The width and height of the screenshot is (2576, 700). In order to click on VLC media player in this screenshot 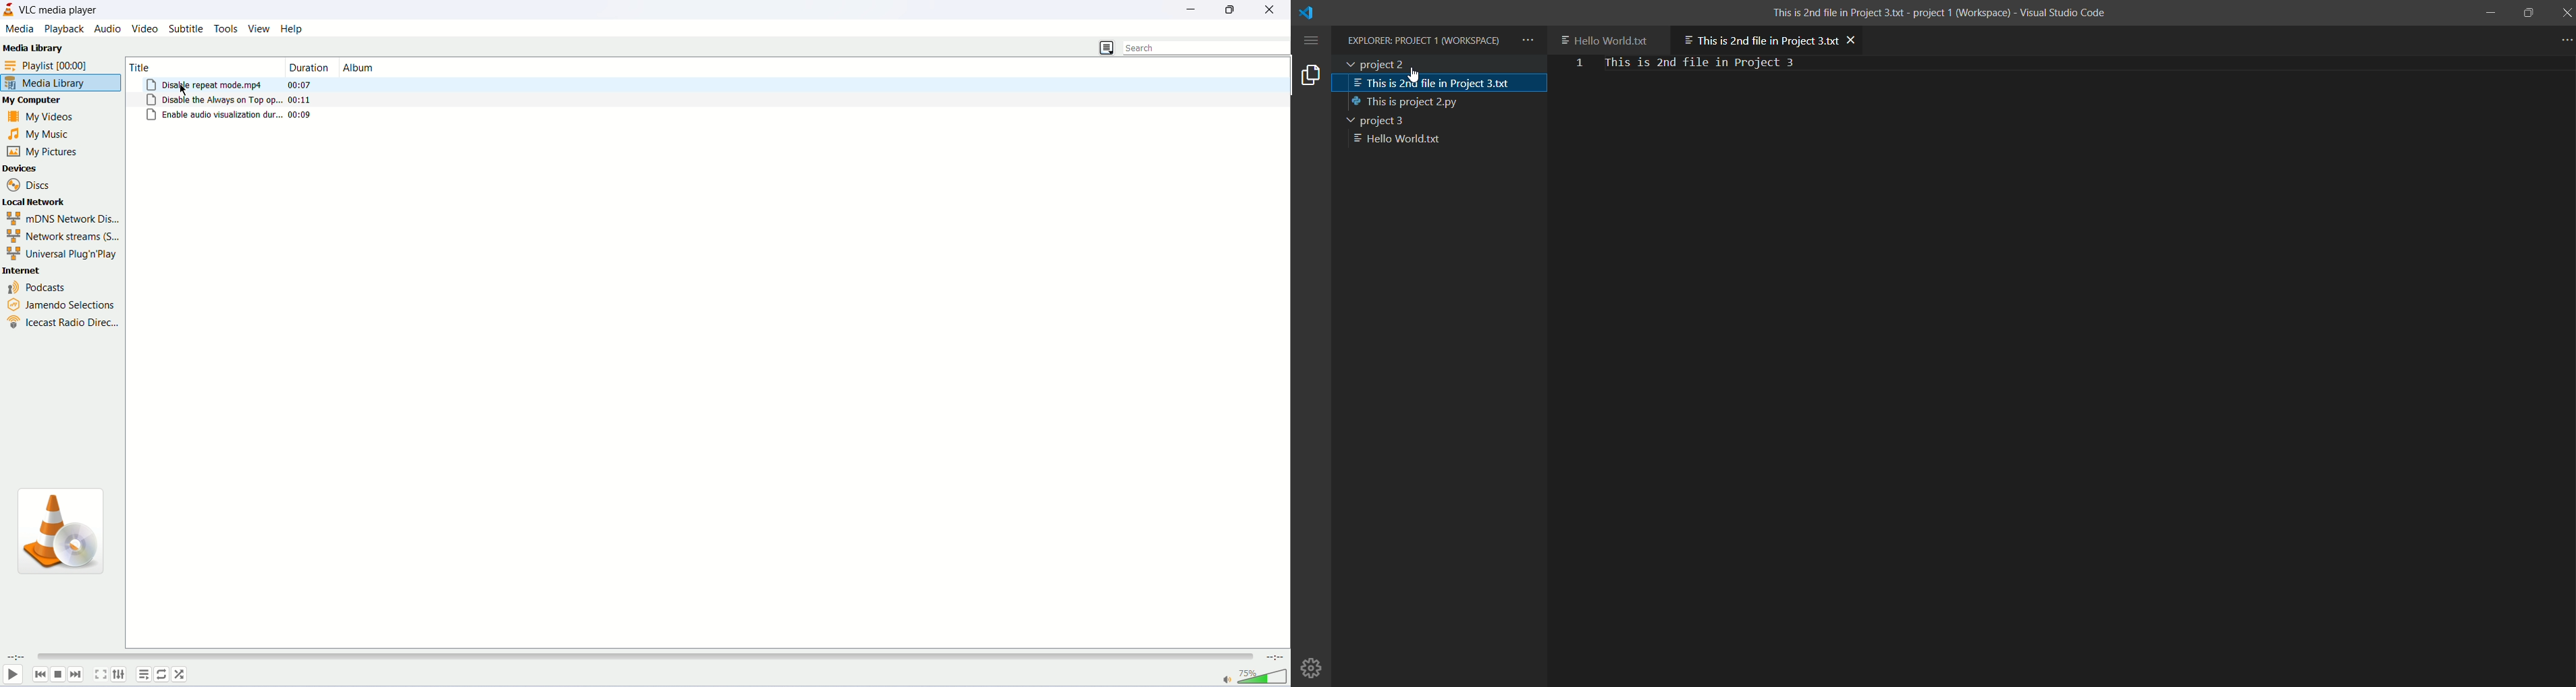, I will do `click(61, 9)`.